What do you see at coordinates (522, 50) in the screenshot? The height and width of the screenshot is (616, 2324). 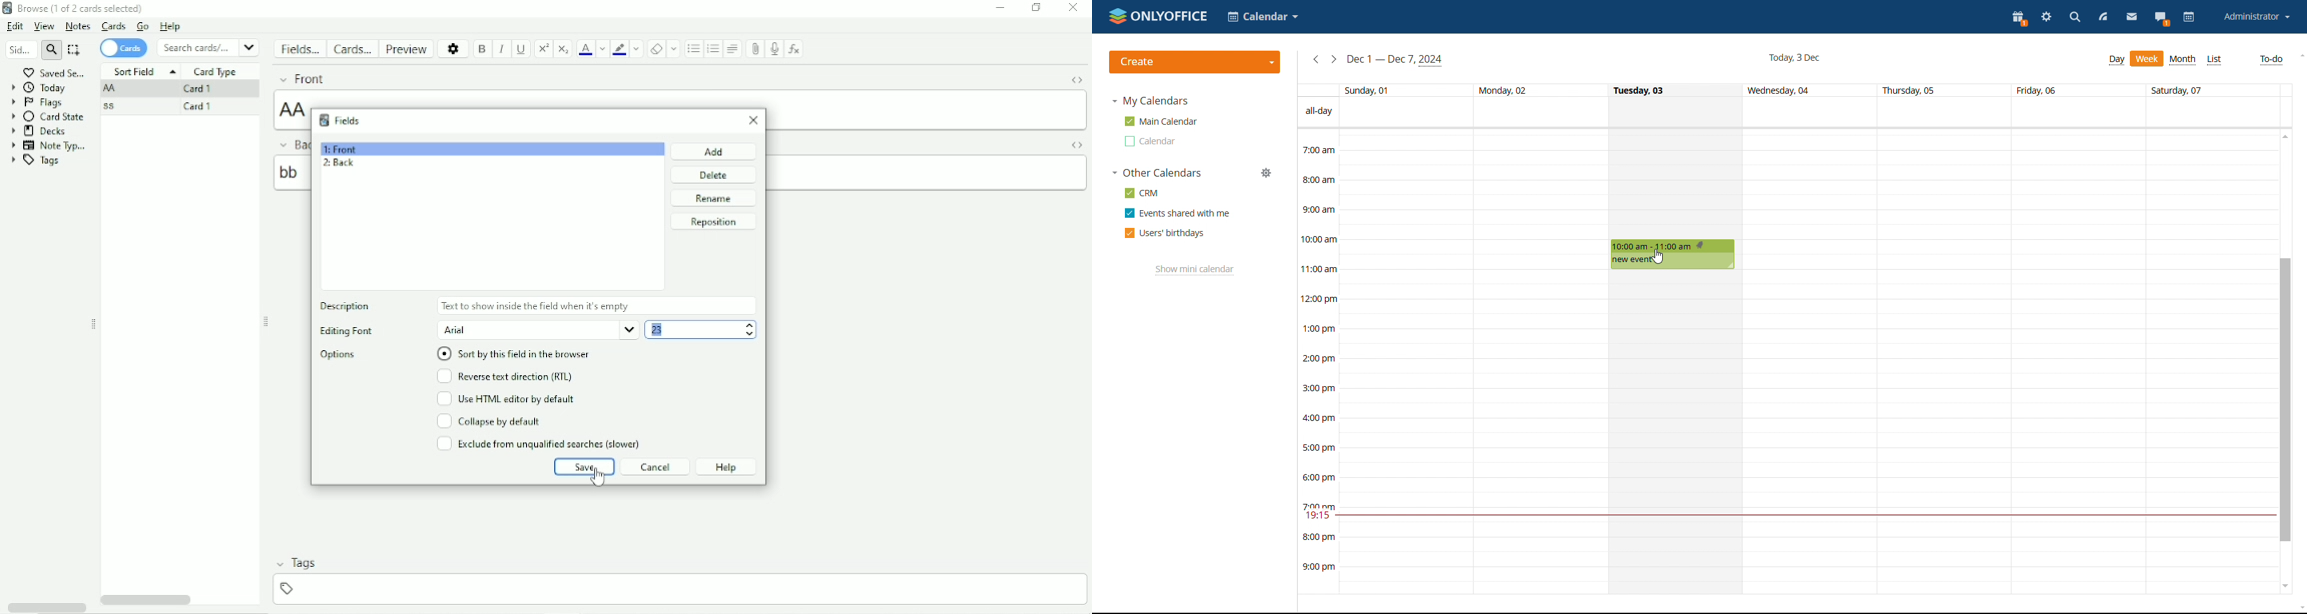 I see `Underline` at bounding box center [522, 50].